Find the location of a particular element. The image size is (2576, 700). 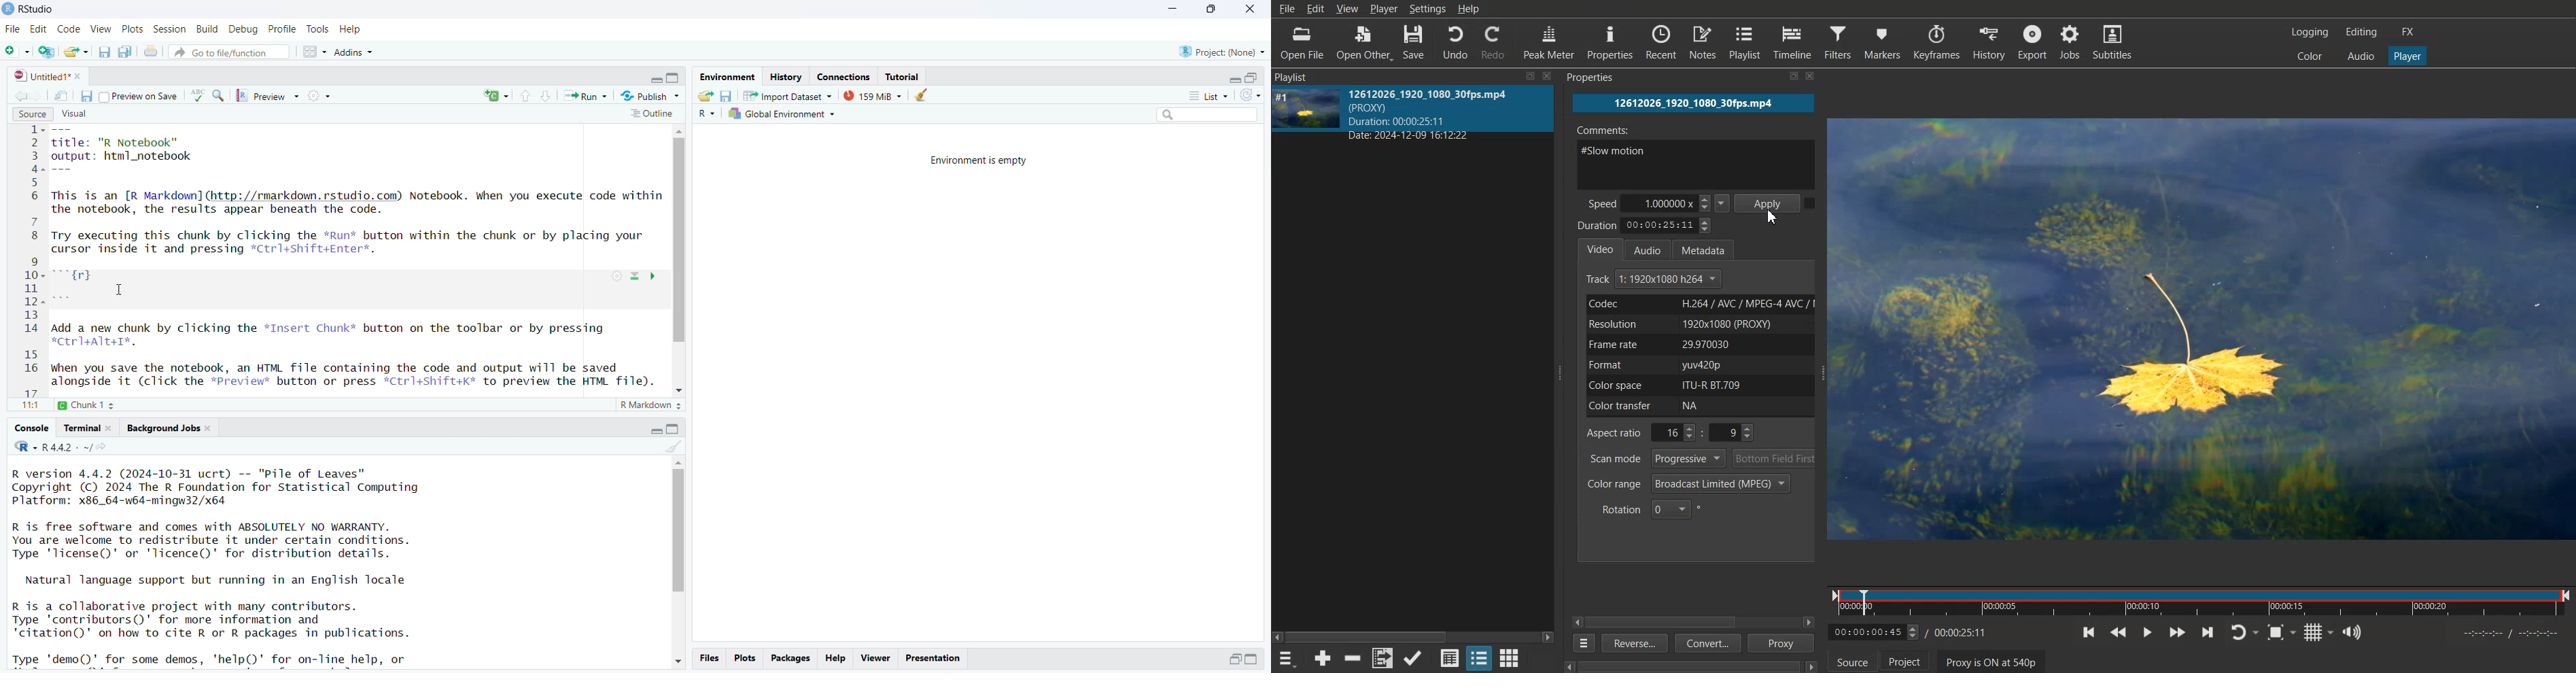

Apply is located at coordinates (1769, 202).